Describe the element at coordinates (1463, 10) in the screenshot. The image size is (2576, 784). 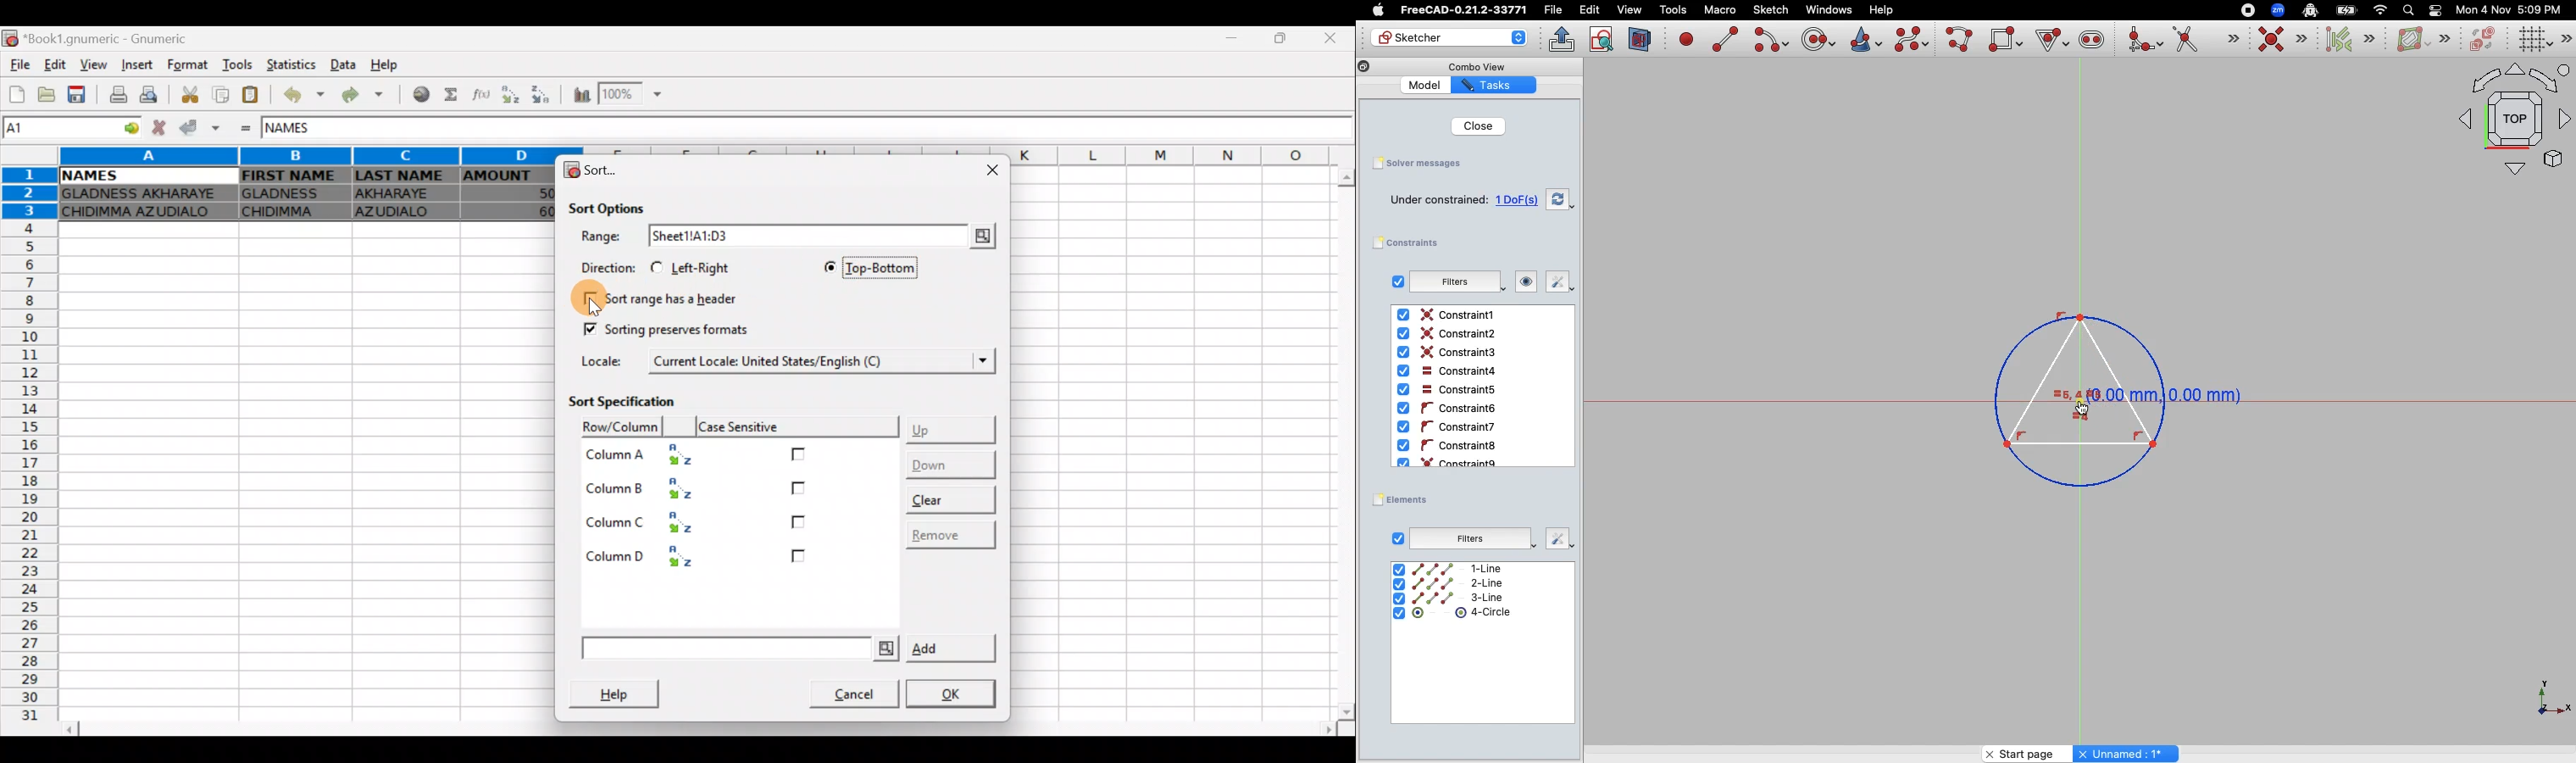
I see `FreeCAD-0.21.2-33771` at that location.